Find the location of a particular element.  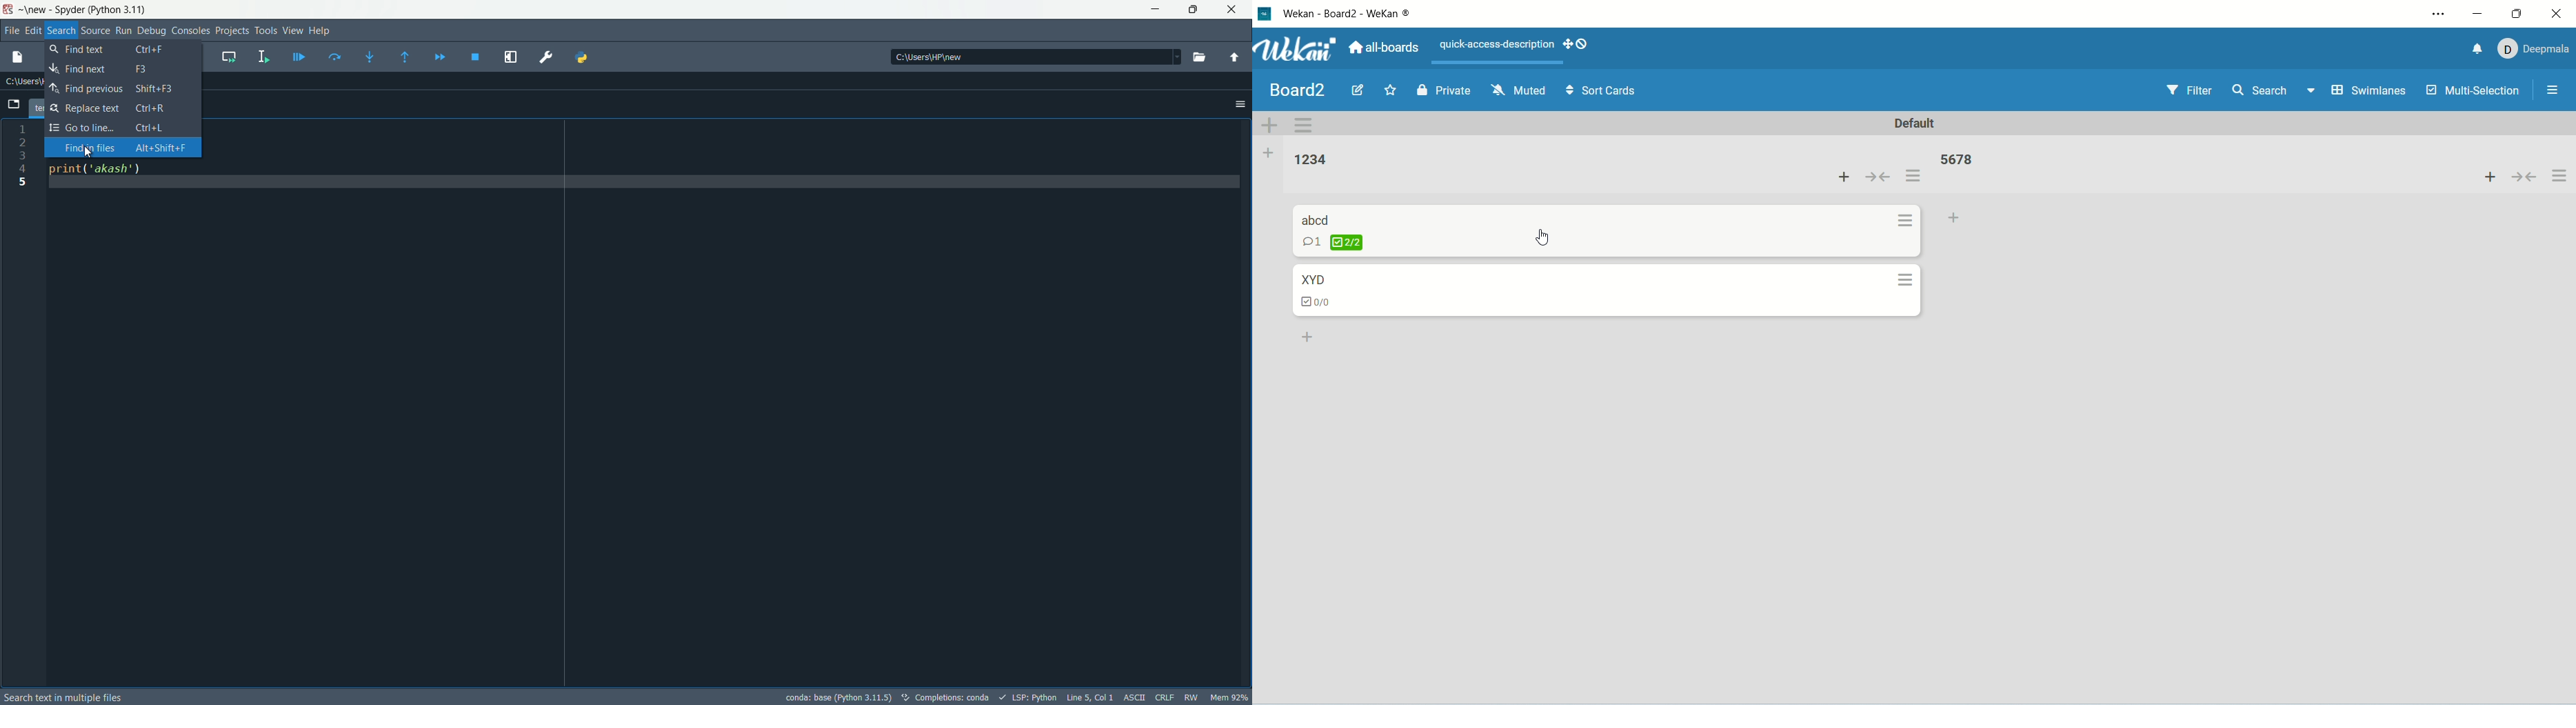

favorite is located at coordinates (1390, 91).